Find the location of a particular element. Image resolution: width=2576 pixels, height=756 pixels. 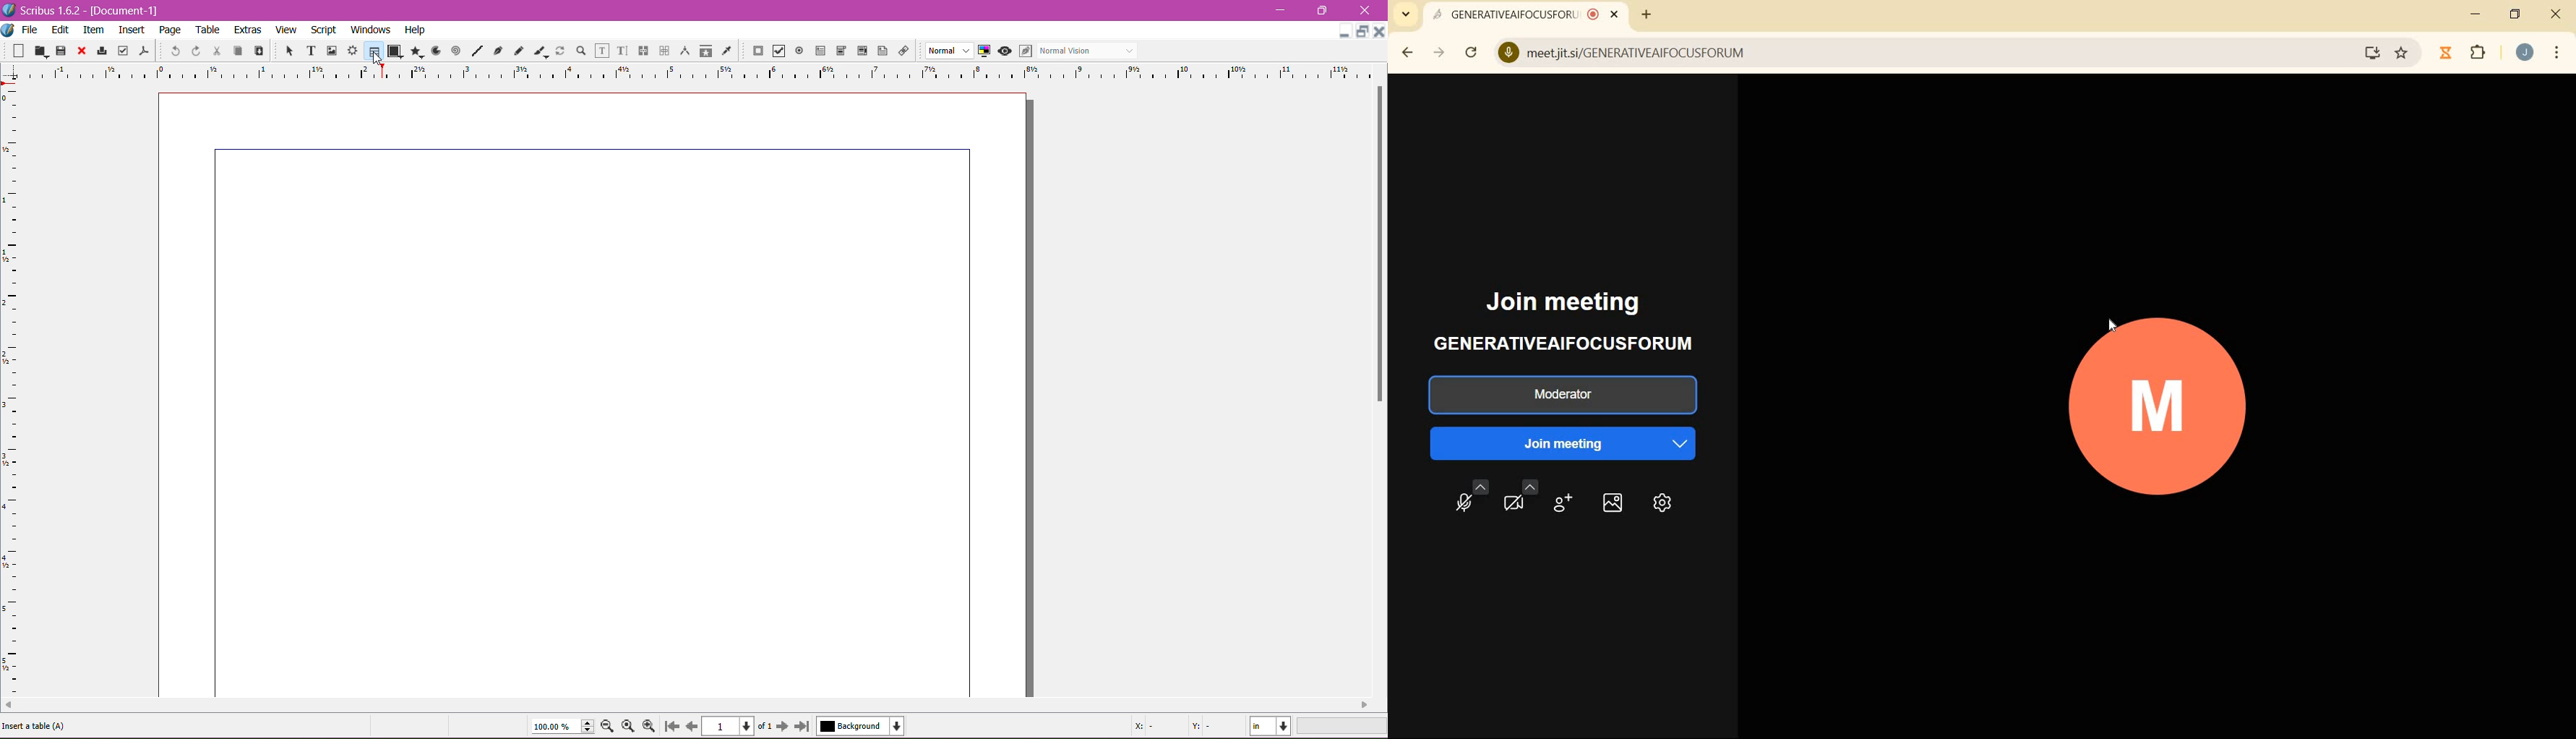

Image Frame is located at coordinates (330, 50).